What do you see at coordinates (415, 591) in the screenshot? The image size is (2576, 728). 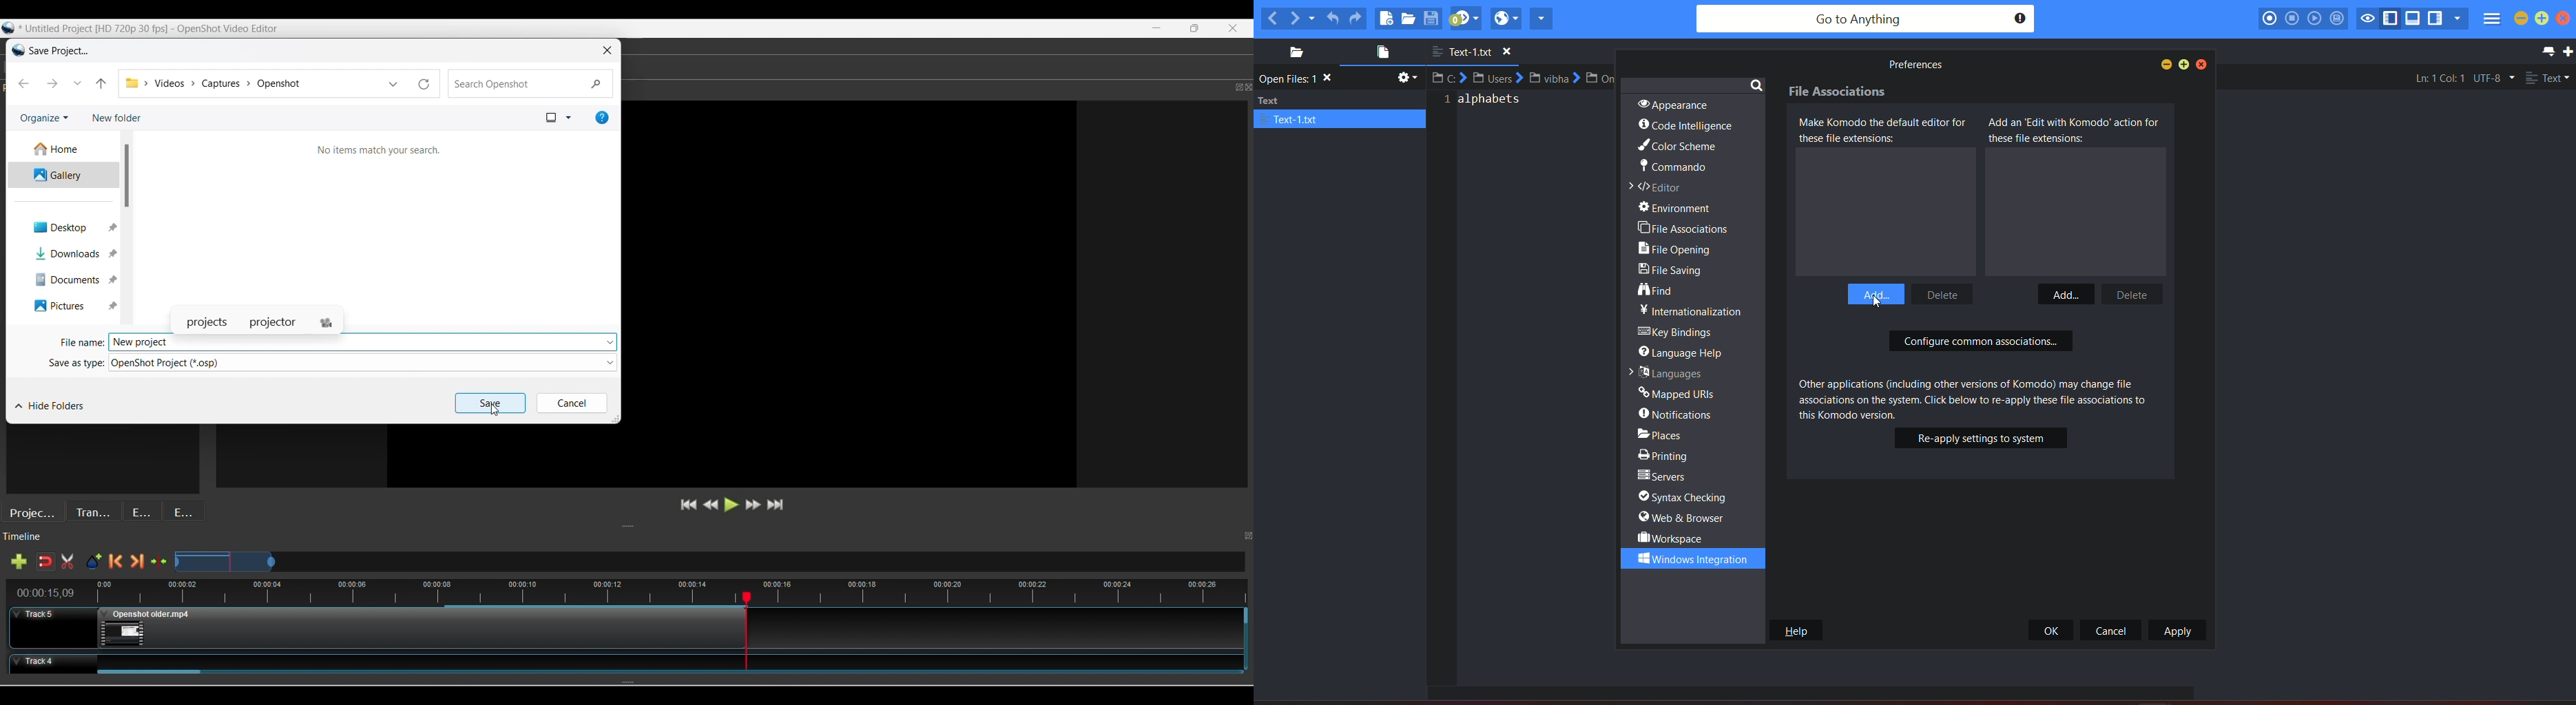 I see `Timestamps for all frames` at bounding box center [415, 591].